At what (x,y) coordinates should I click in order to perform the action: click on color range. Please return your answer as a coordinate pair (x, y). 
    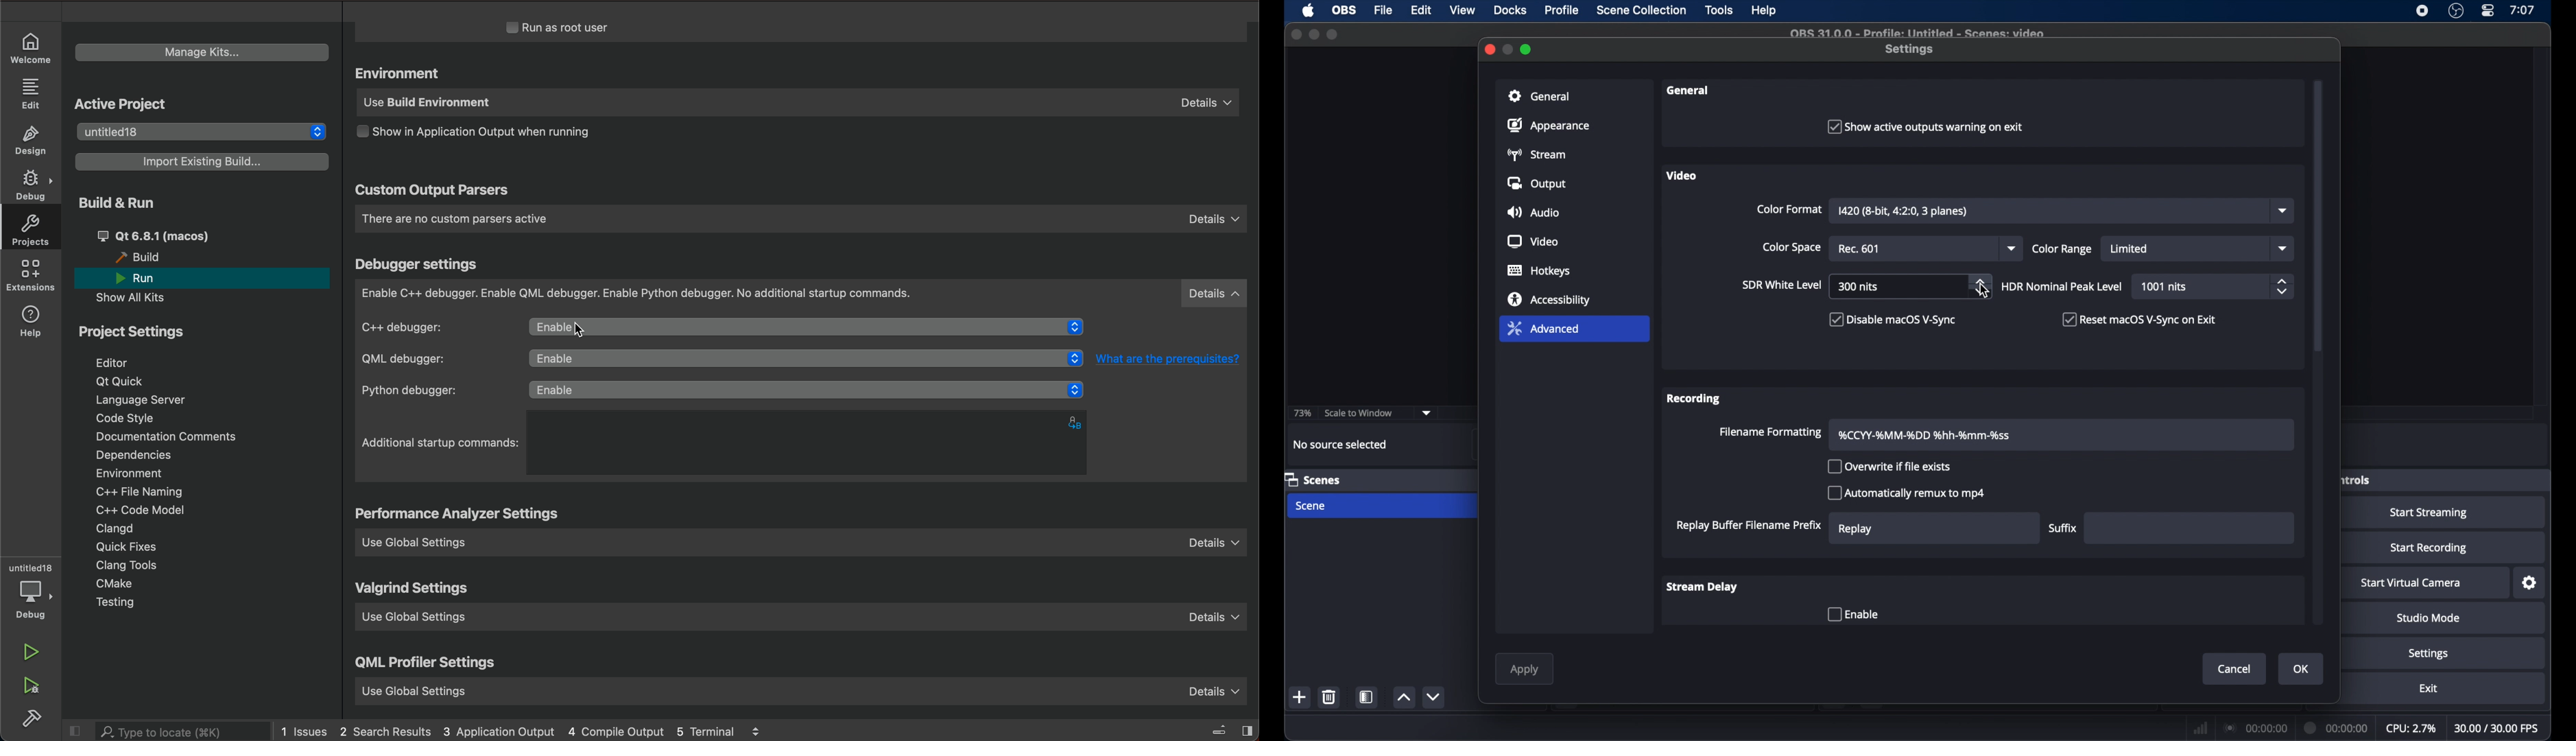
    Looking at the image, I should click on (2062, 249).